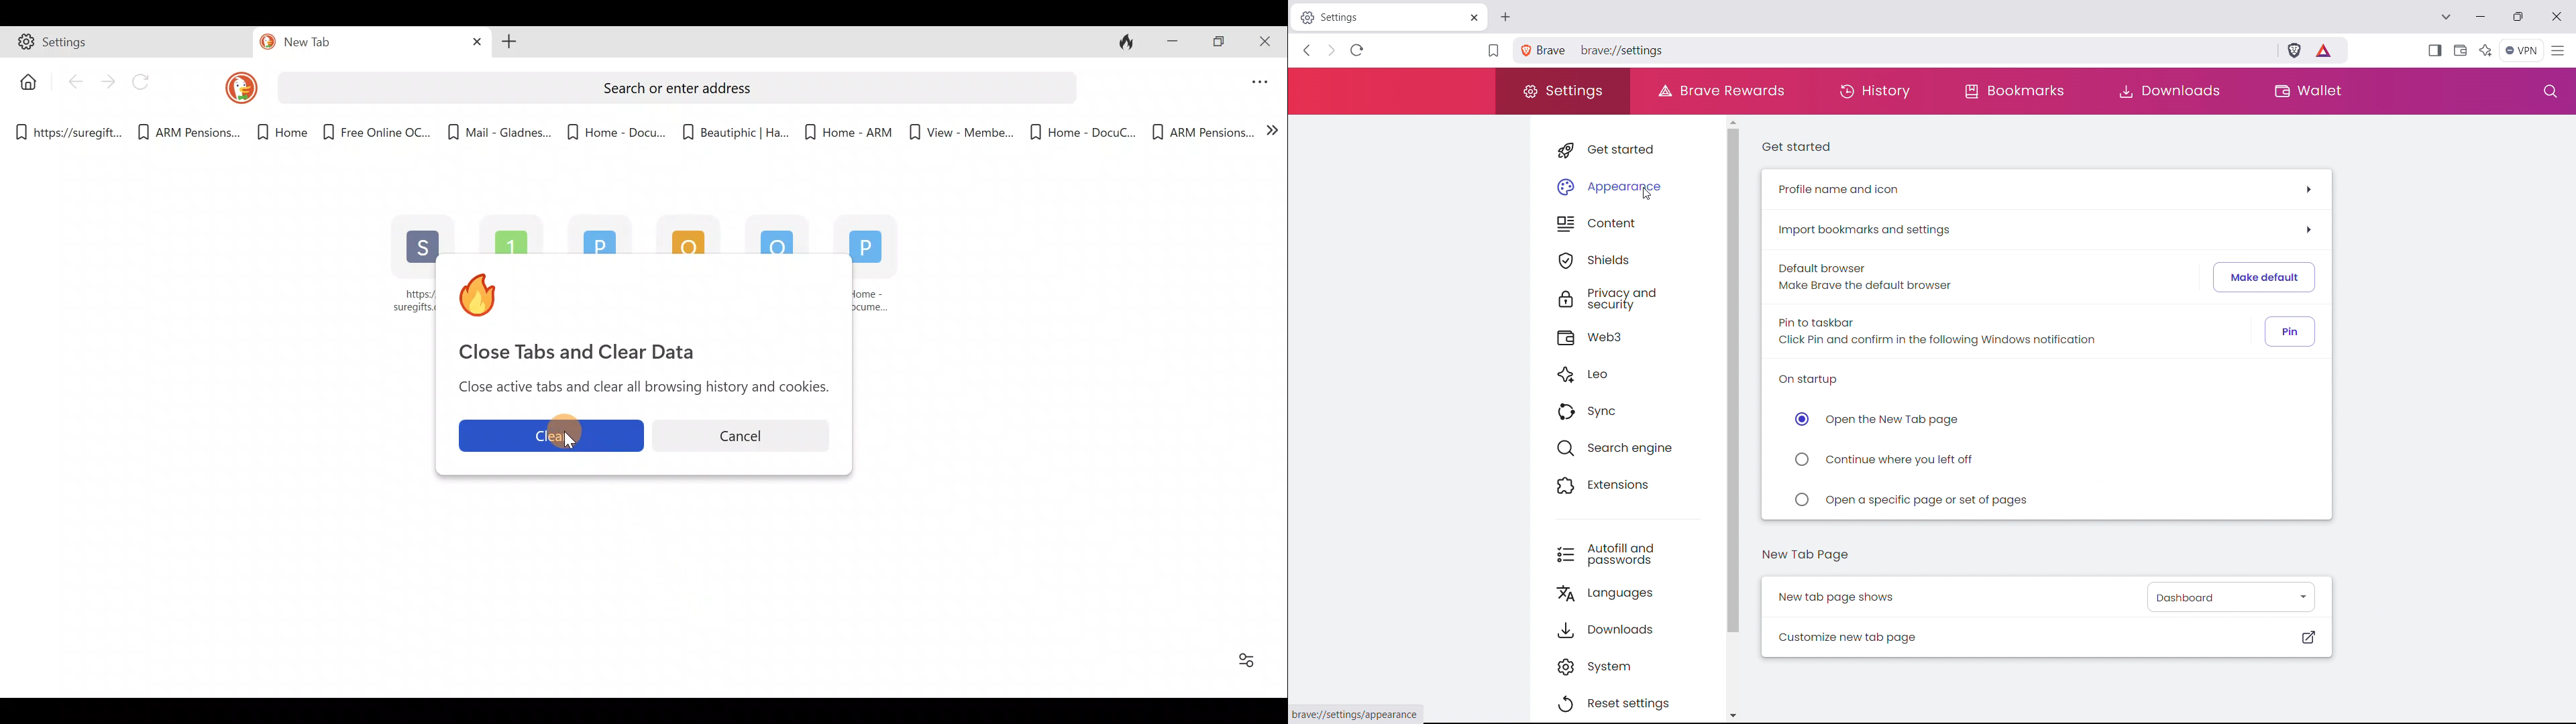 The width and height of the screenshot is (2576, 728). I want to click on ARM Pensions Internet Portal, so click(514, 233).